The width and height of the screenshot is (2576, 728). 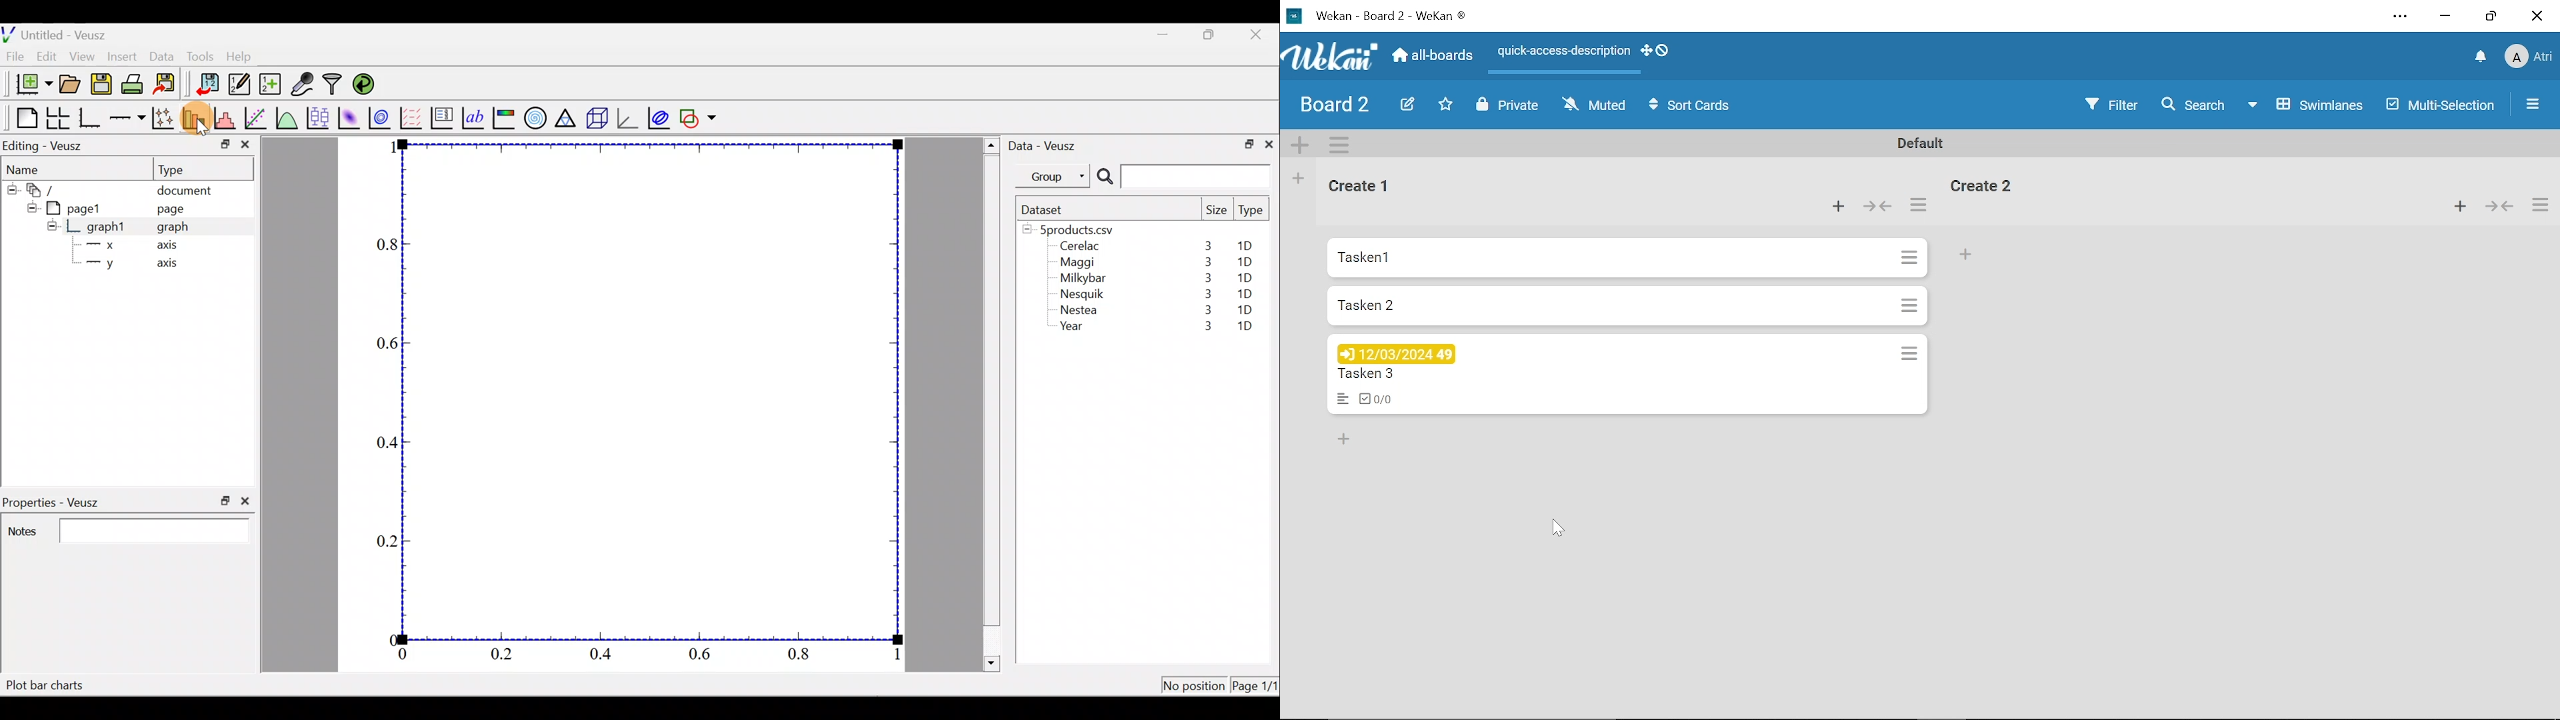 What do you see at coordinates (1685, 106) in the screenshot?
I see `Sort Cards` at bounding box center [1685, 106].